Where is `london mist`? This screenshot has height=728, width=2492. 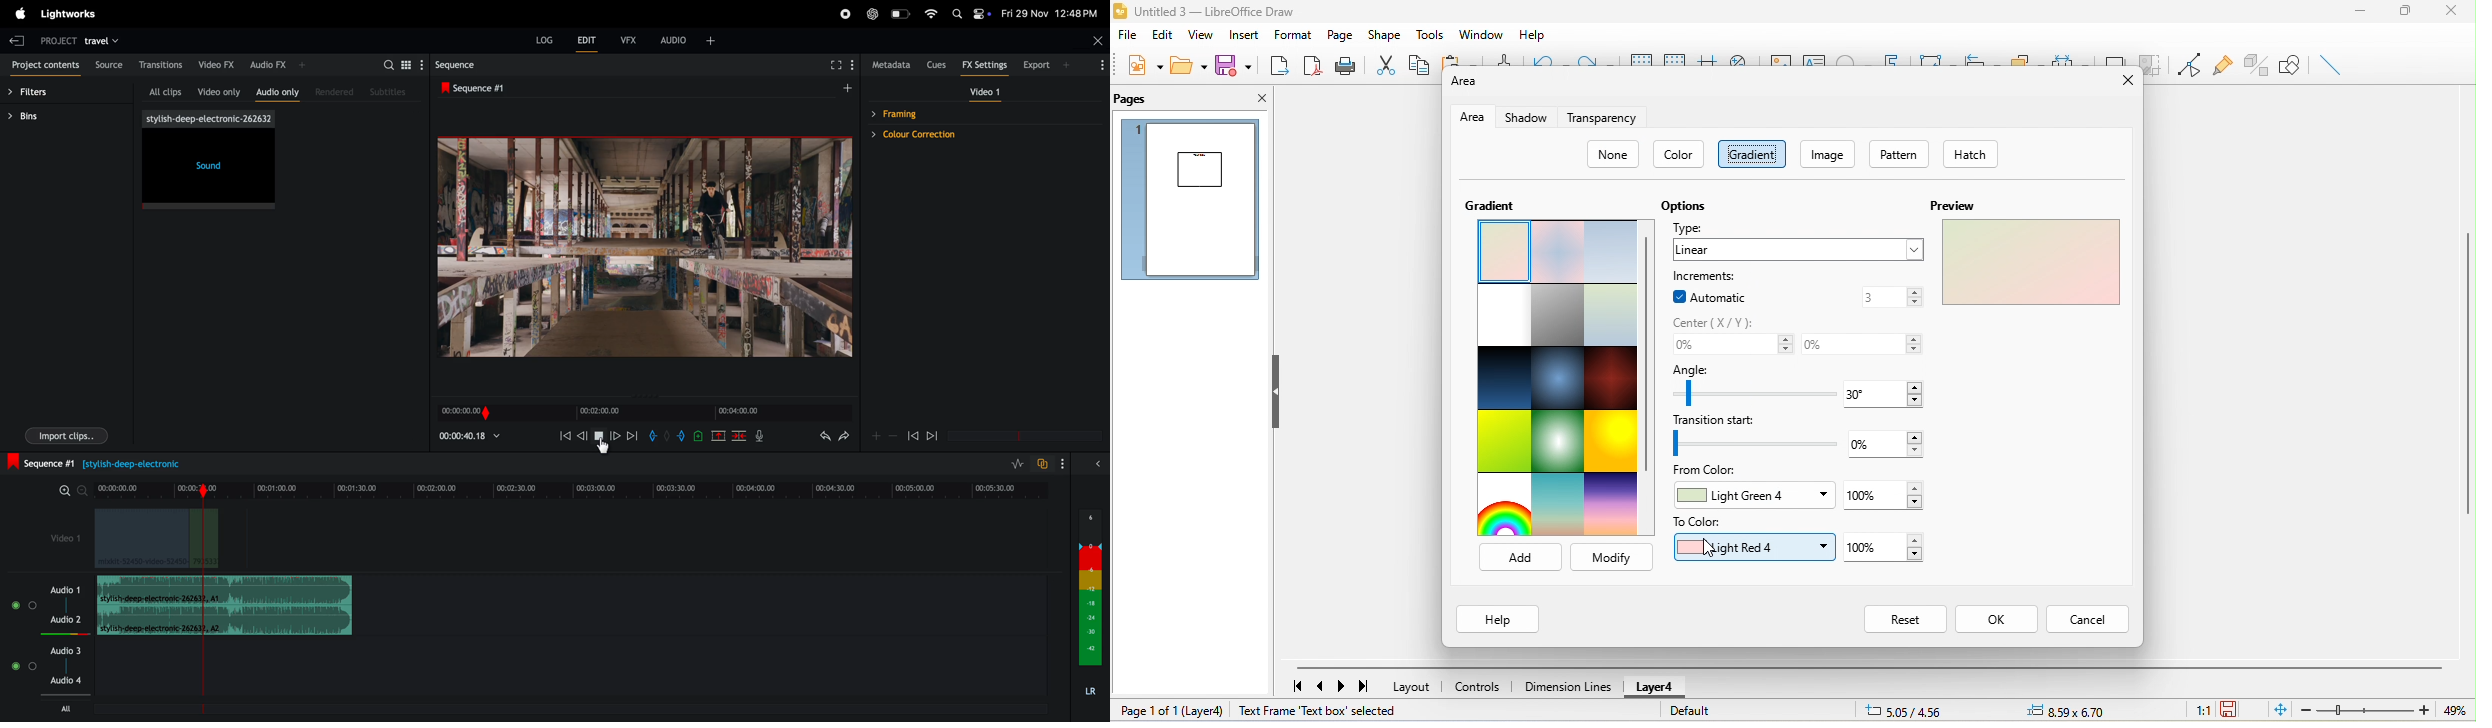 london mist is located at coordinates (1558, 316).